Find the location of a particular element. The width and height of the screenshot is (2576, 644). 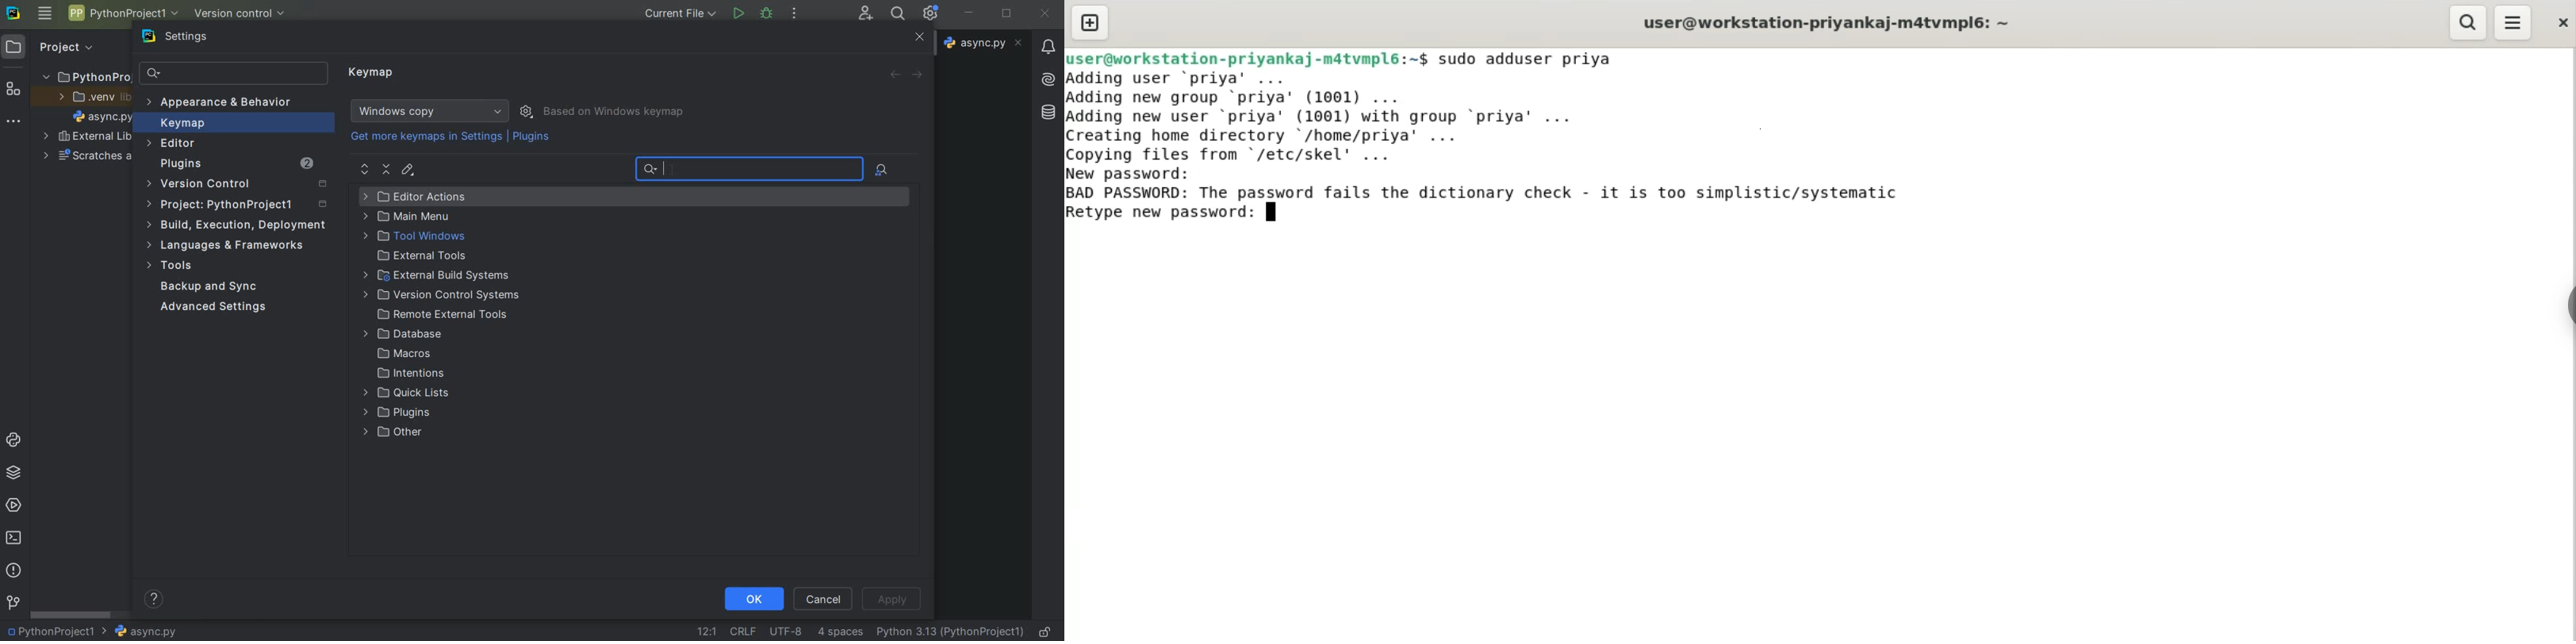

language & frameworks is located at coordinates (227, 246).